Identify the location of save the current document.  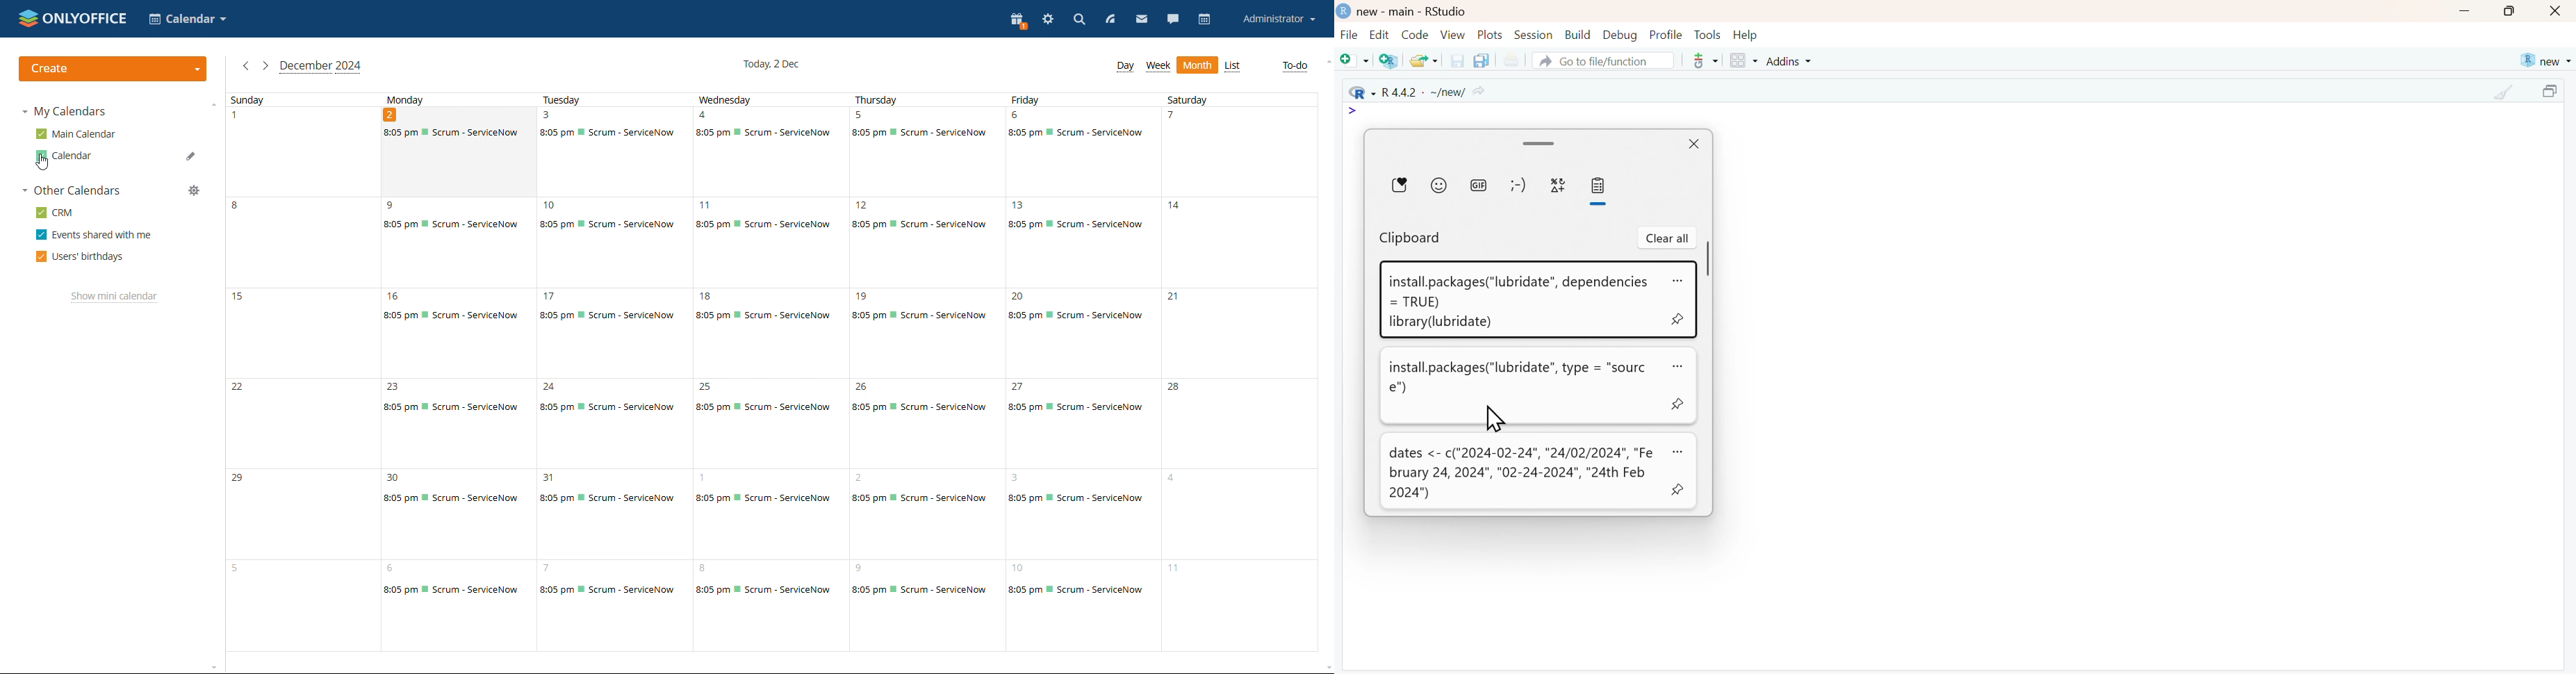
(1455, 60).